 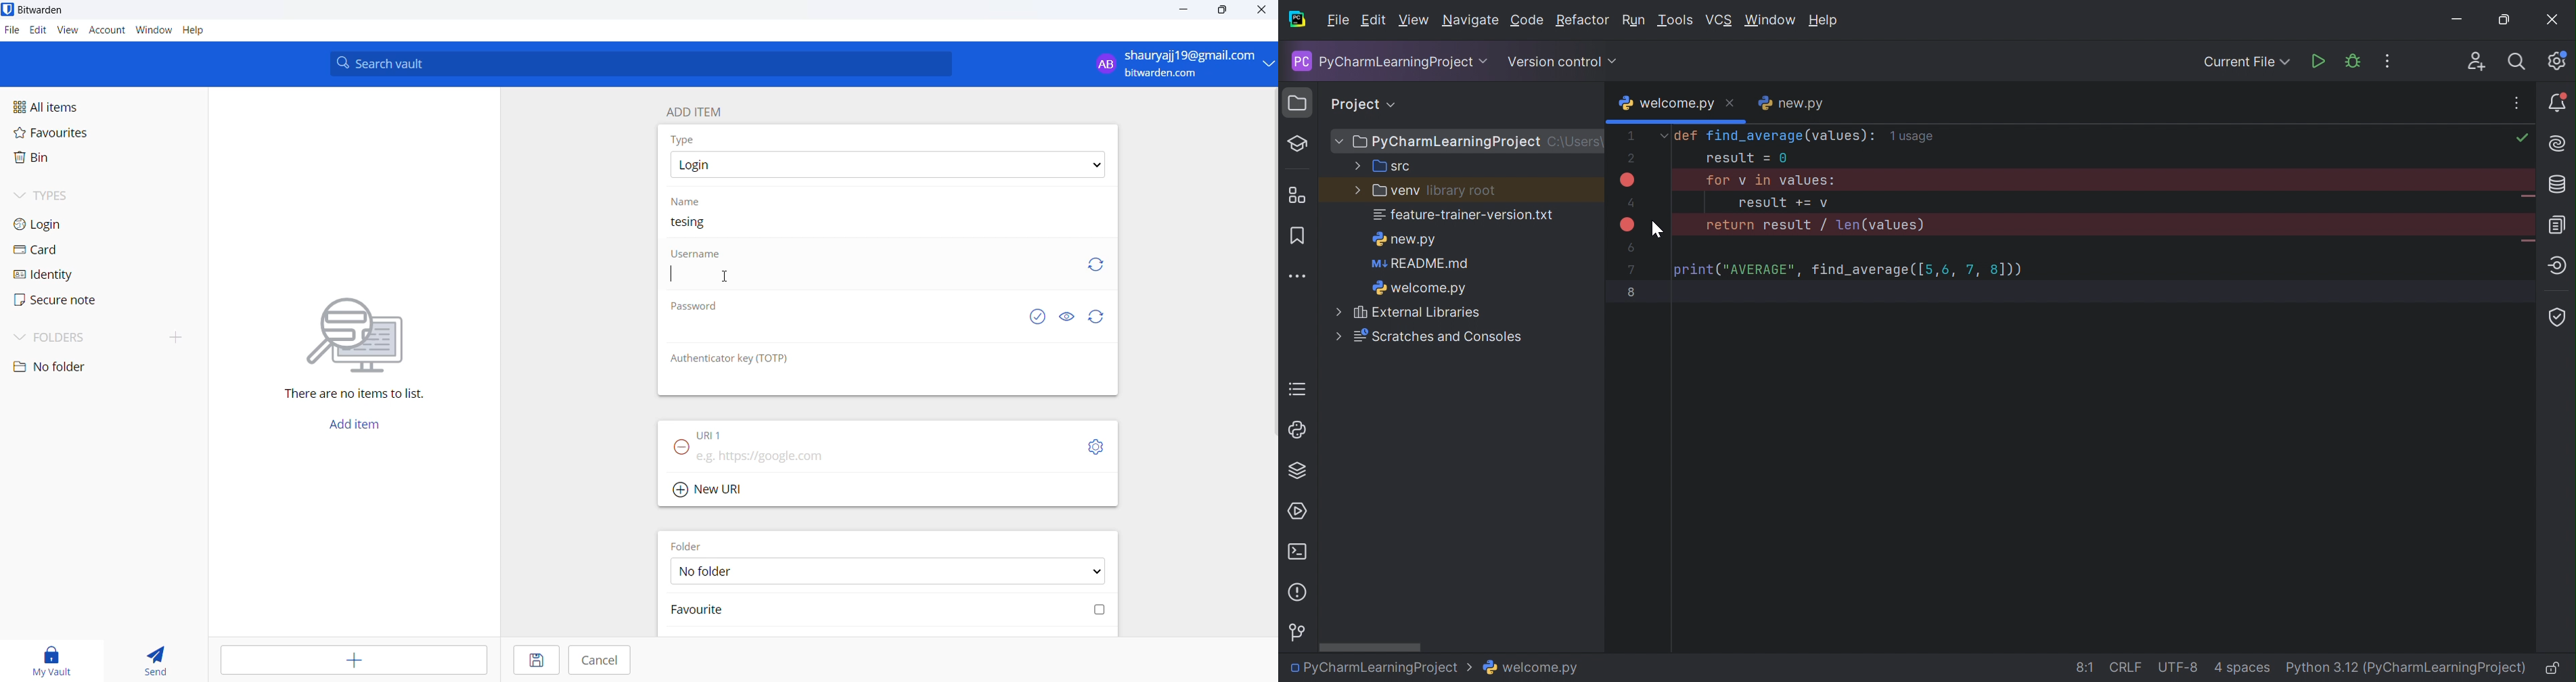 What do you see at coordinates (54, 659) in the screenshot?
I see `my vault` at bounding box center [54, 659].